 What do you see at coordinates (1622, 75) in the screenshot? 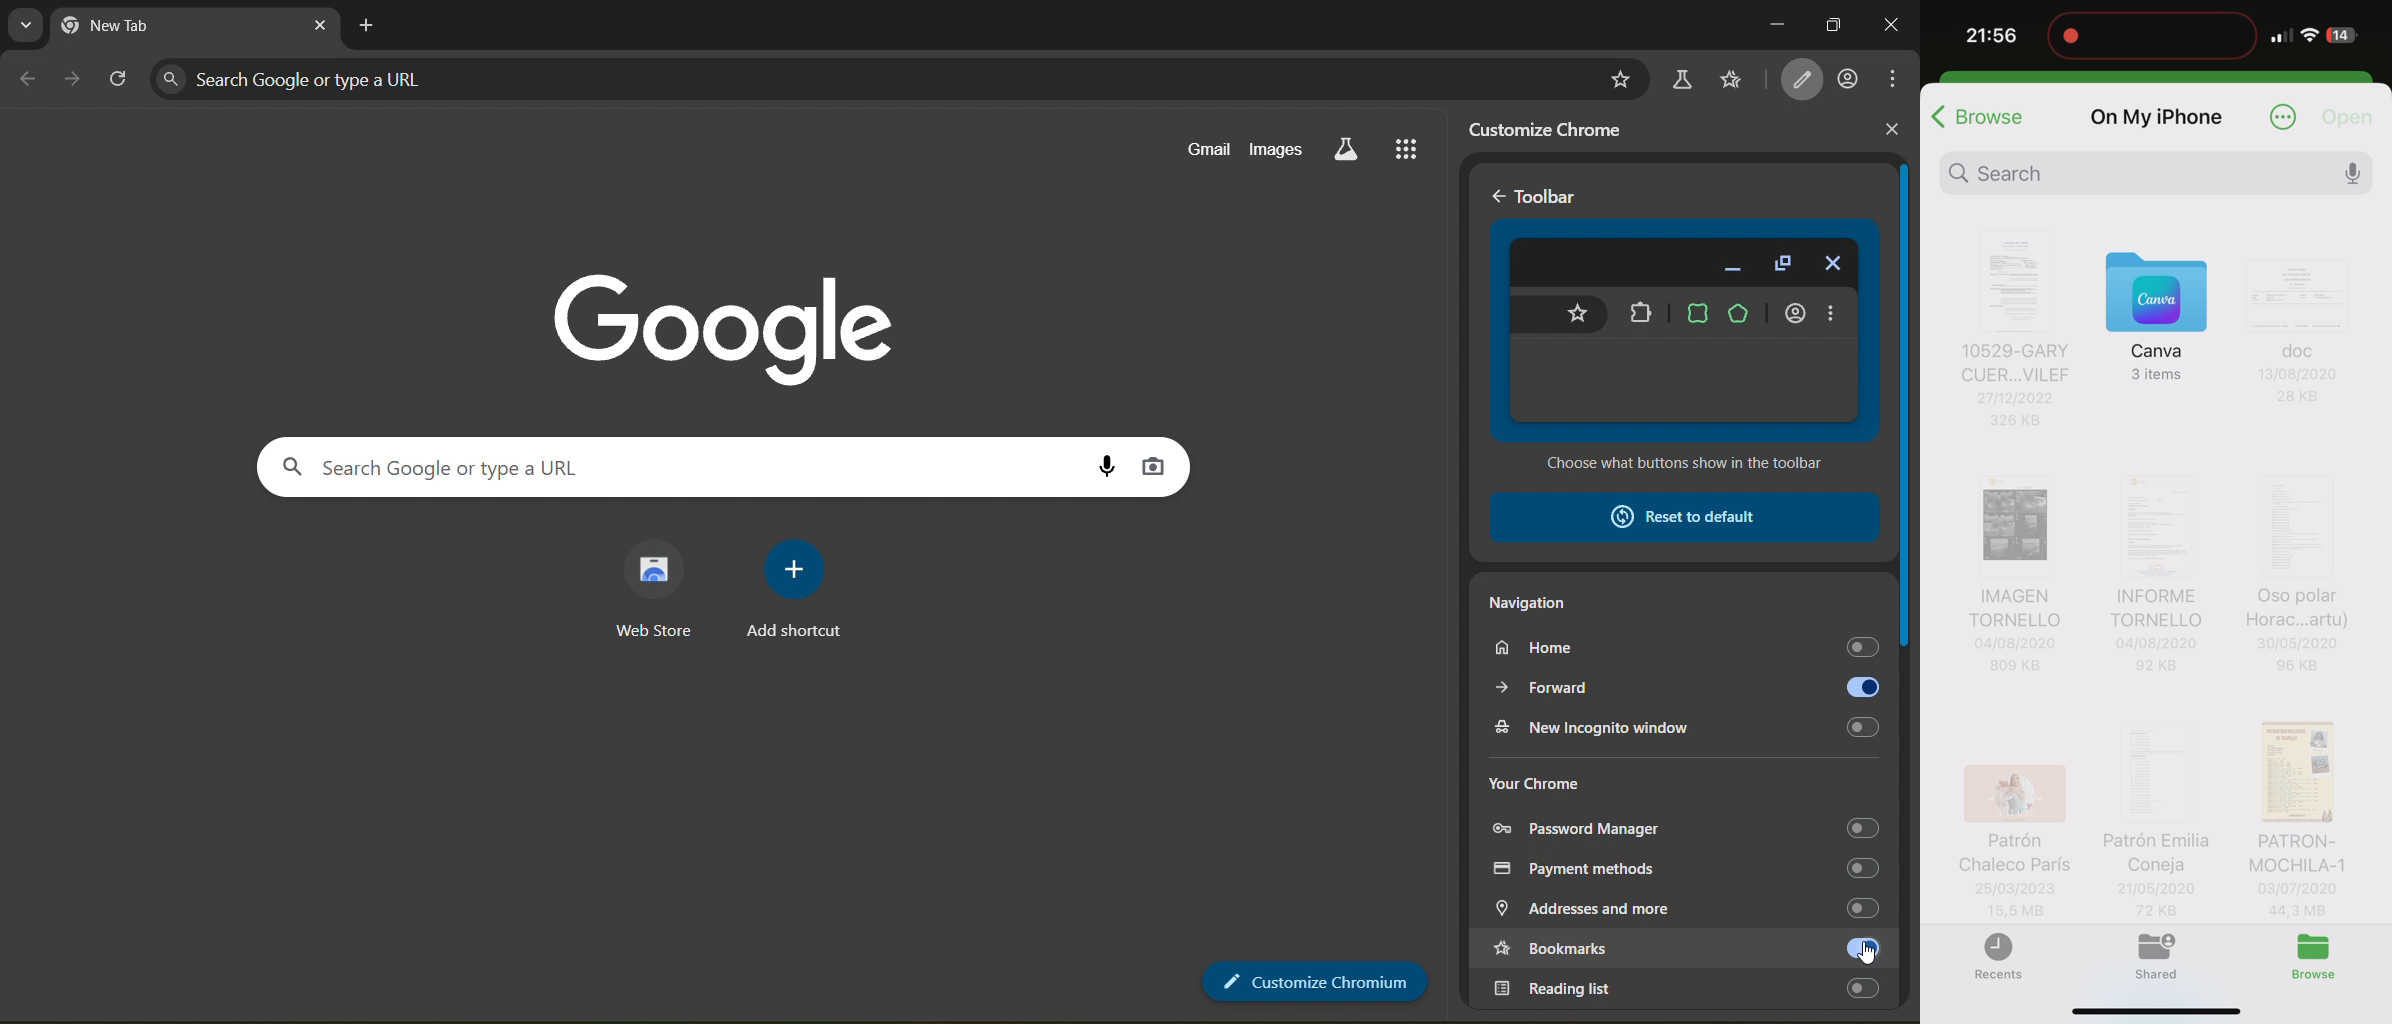
I see `bookmark page` at bounding box center [1622, 75].